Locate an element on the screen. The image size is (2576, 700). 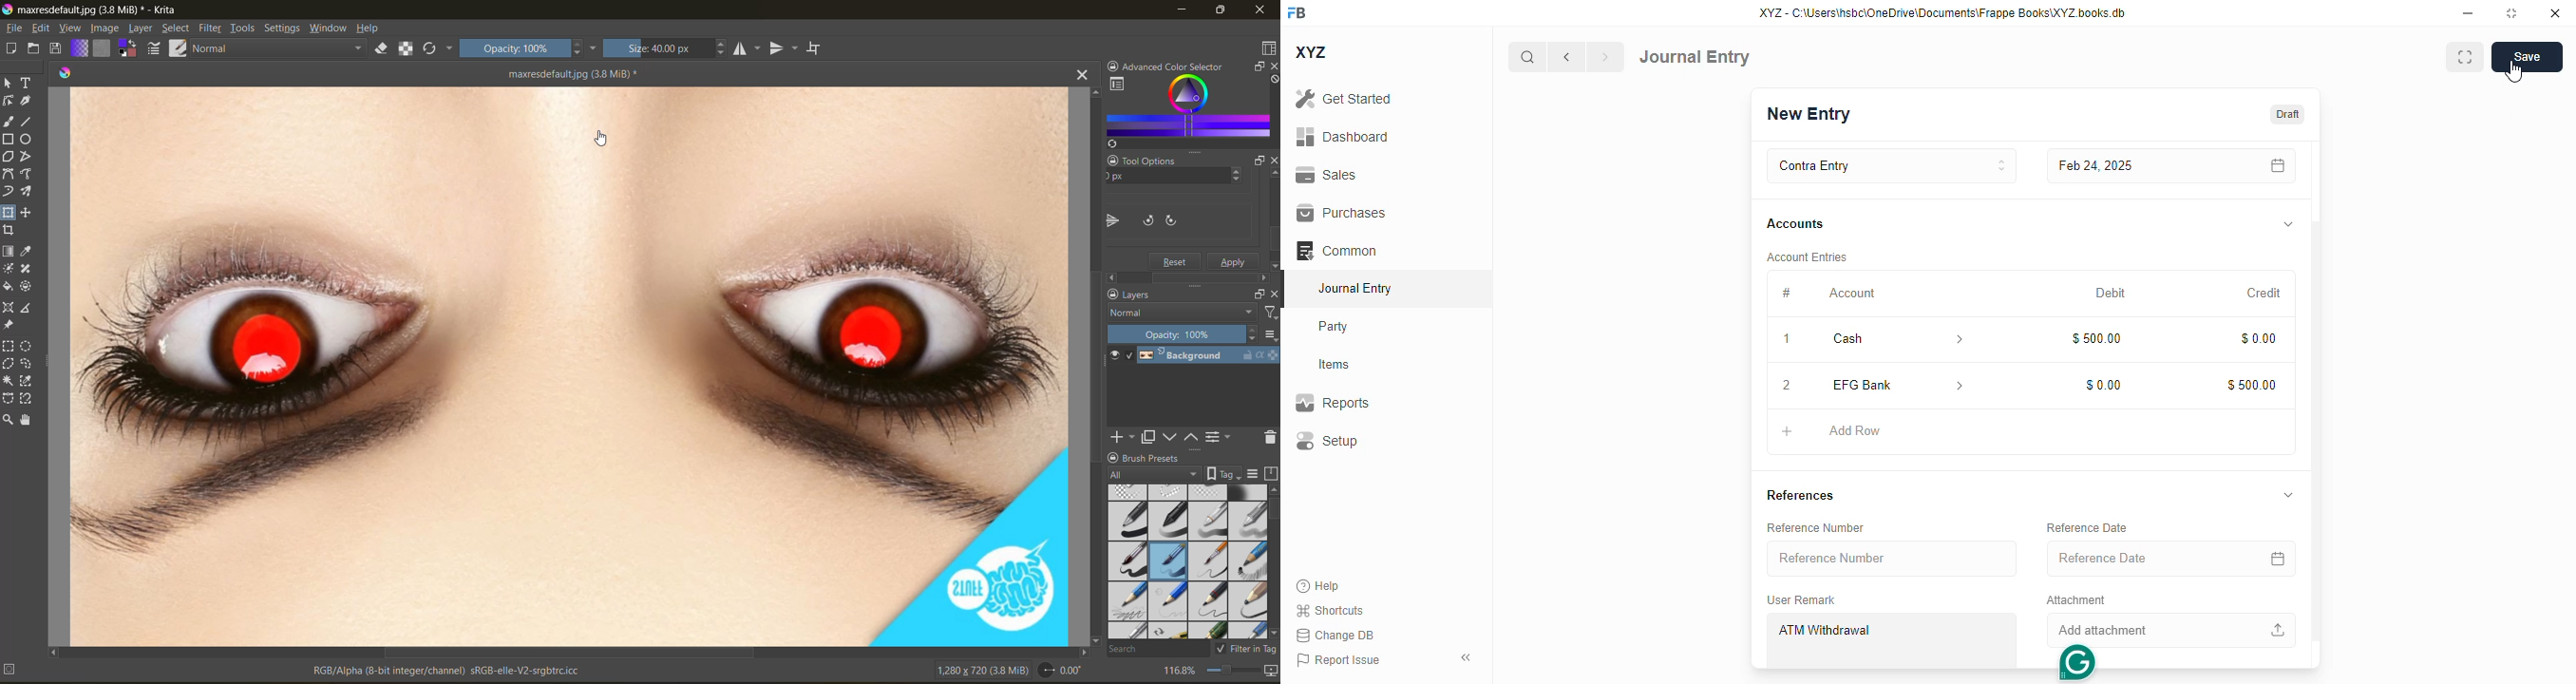
open is located at coordinates (36, 50).